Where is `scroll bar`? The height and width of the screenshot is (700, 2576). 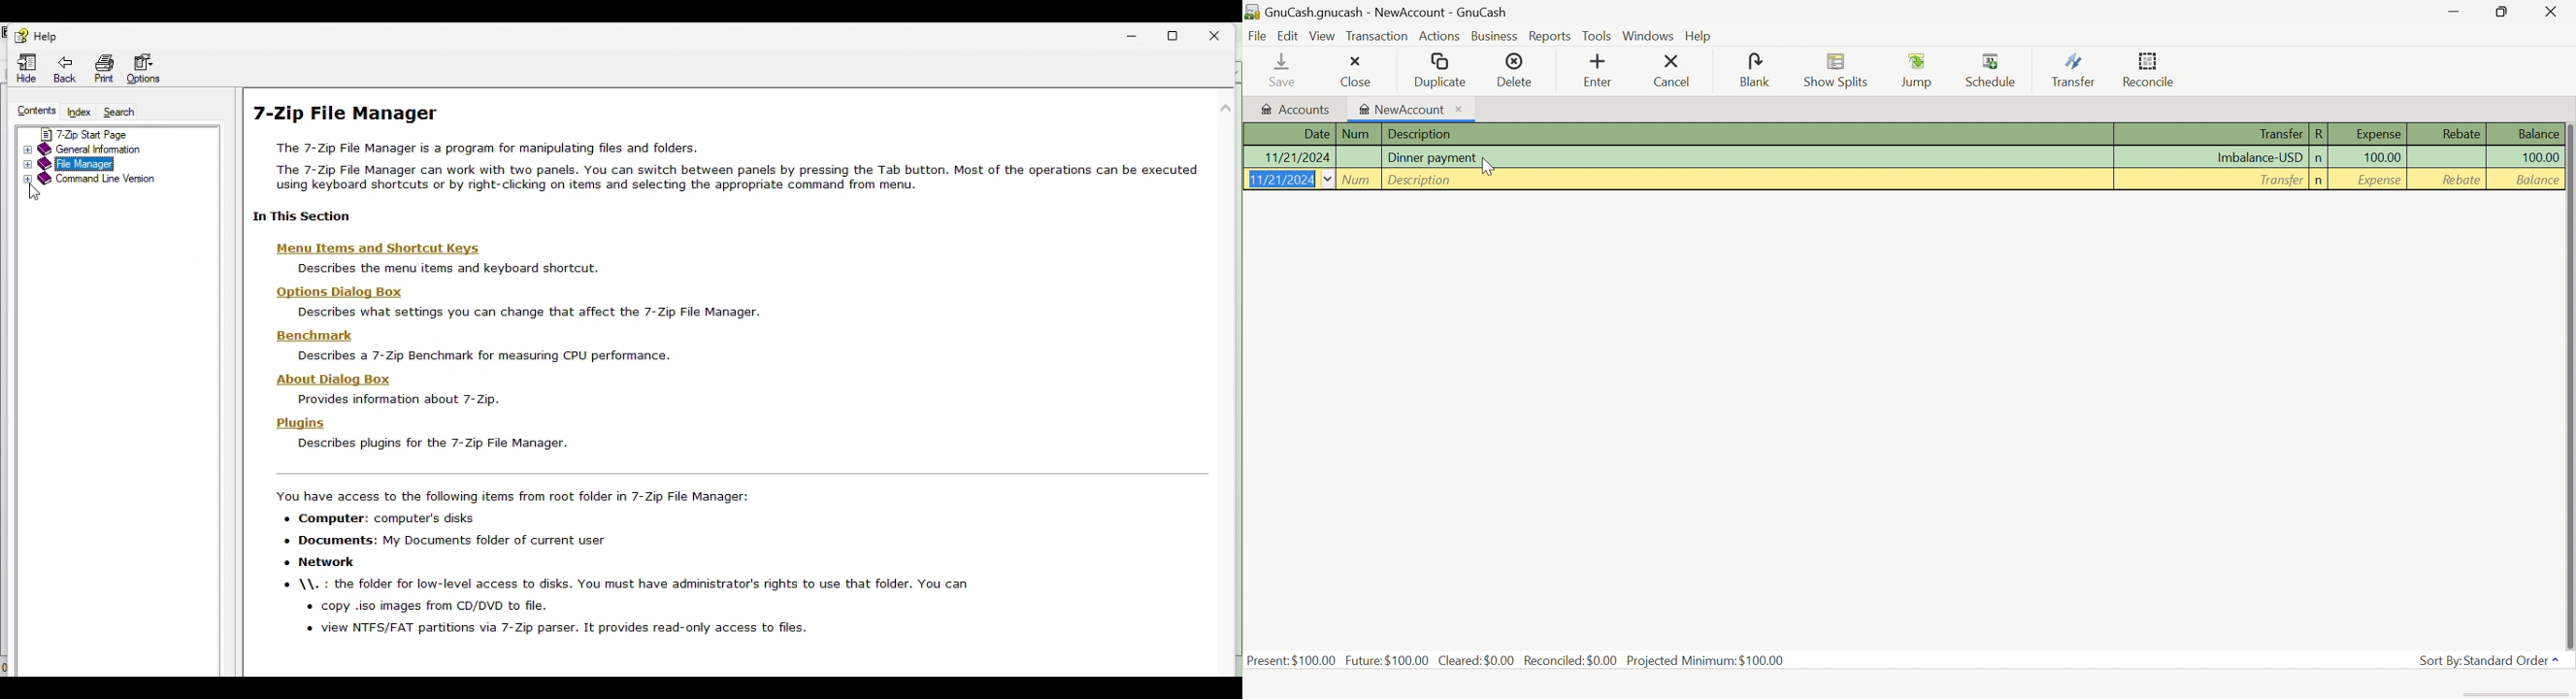
scroll bar is located at coordinates (2568, 386).